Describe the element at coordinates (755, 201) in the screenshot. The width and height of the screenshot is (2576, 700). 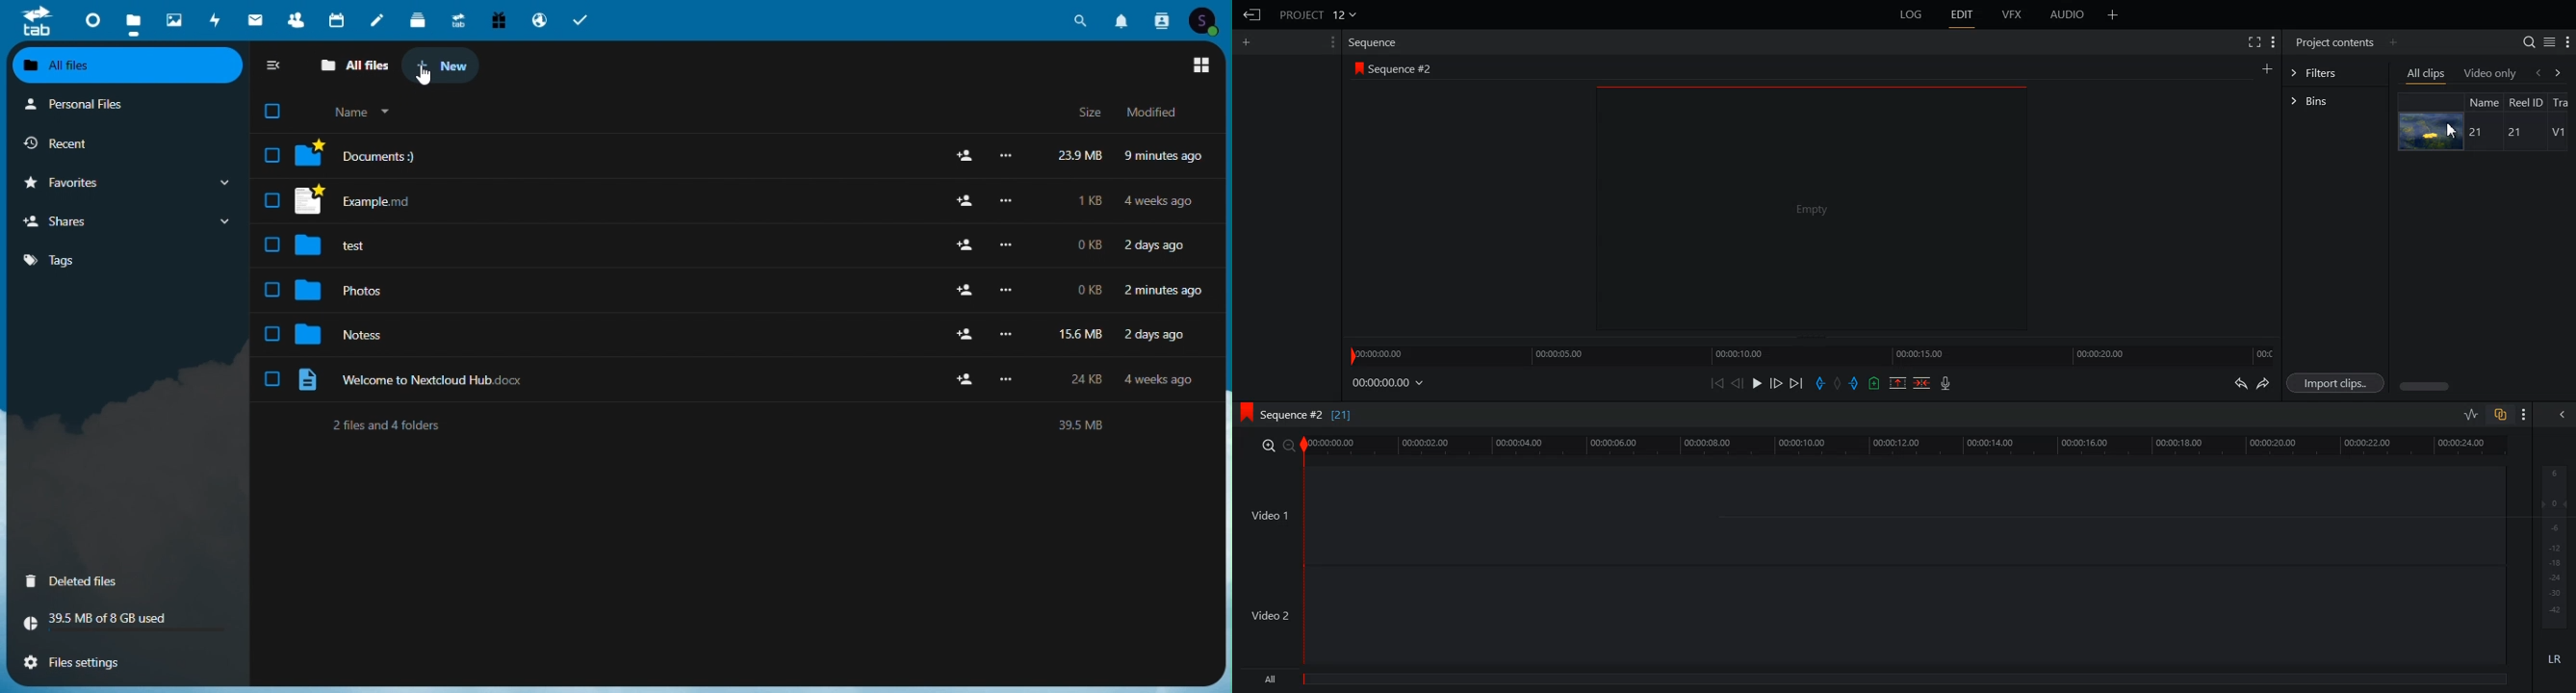
I see `Files` at that location.